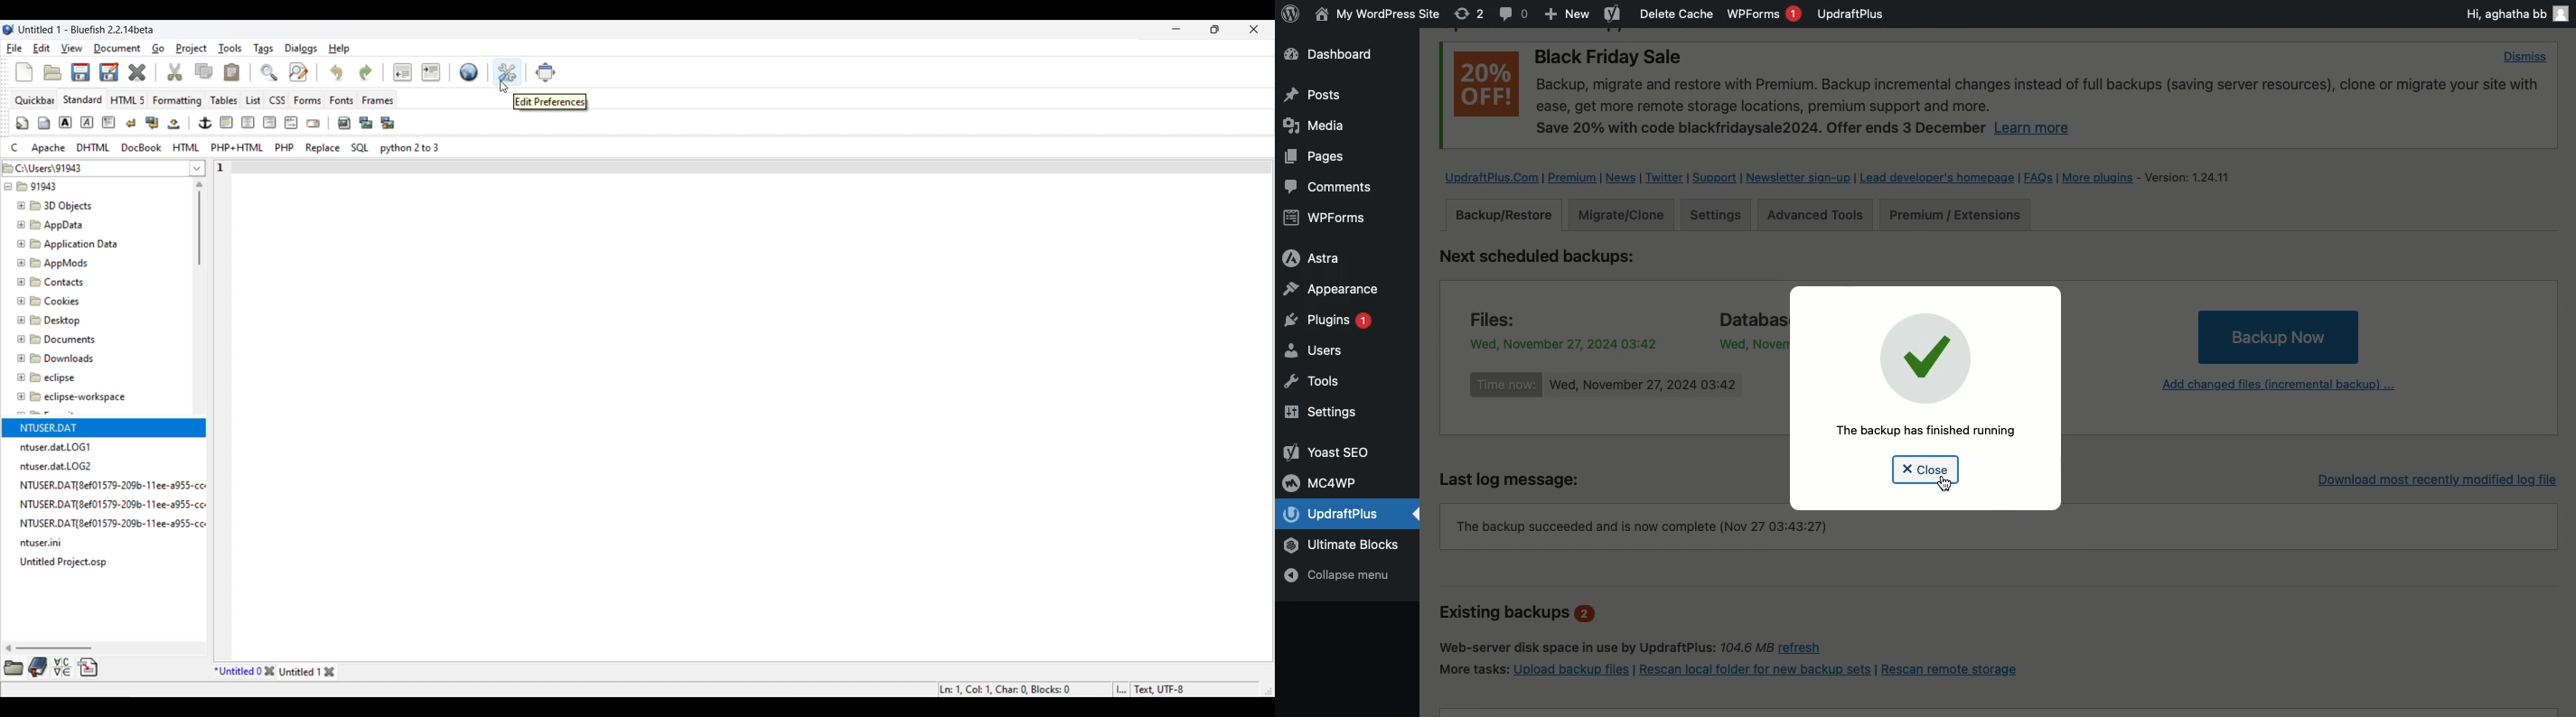 This screenshot has width=2576, height=728. I want to click on WPForms 1, so click(1764, 14).